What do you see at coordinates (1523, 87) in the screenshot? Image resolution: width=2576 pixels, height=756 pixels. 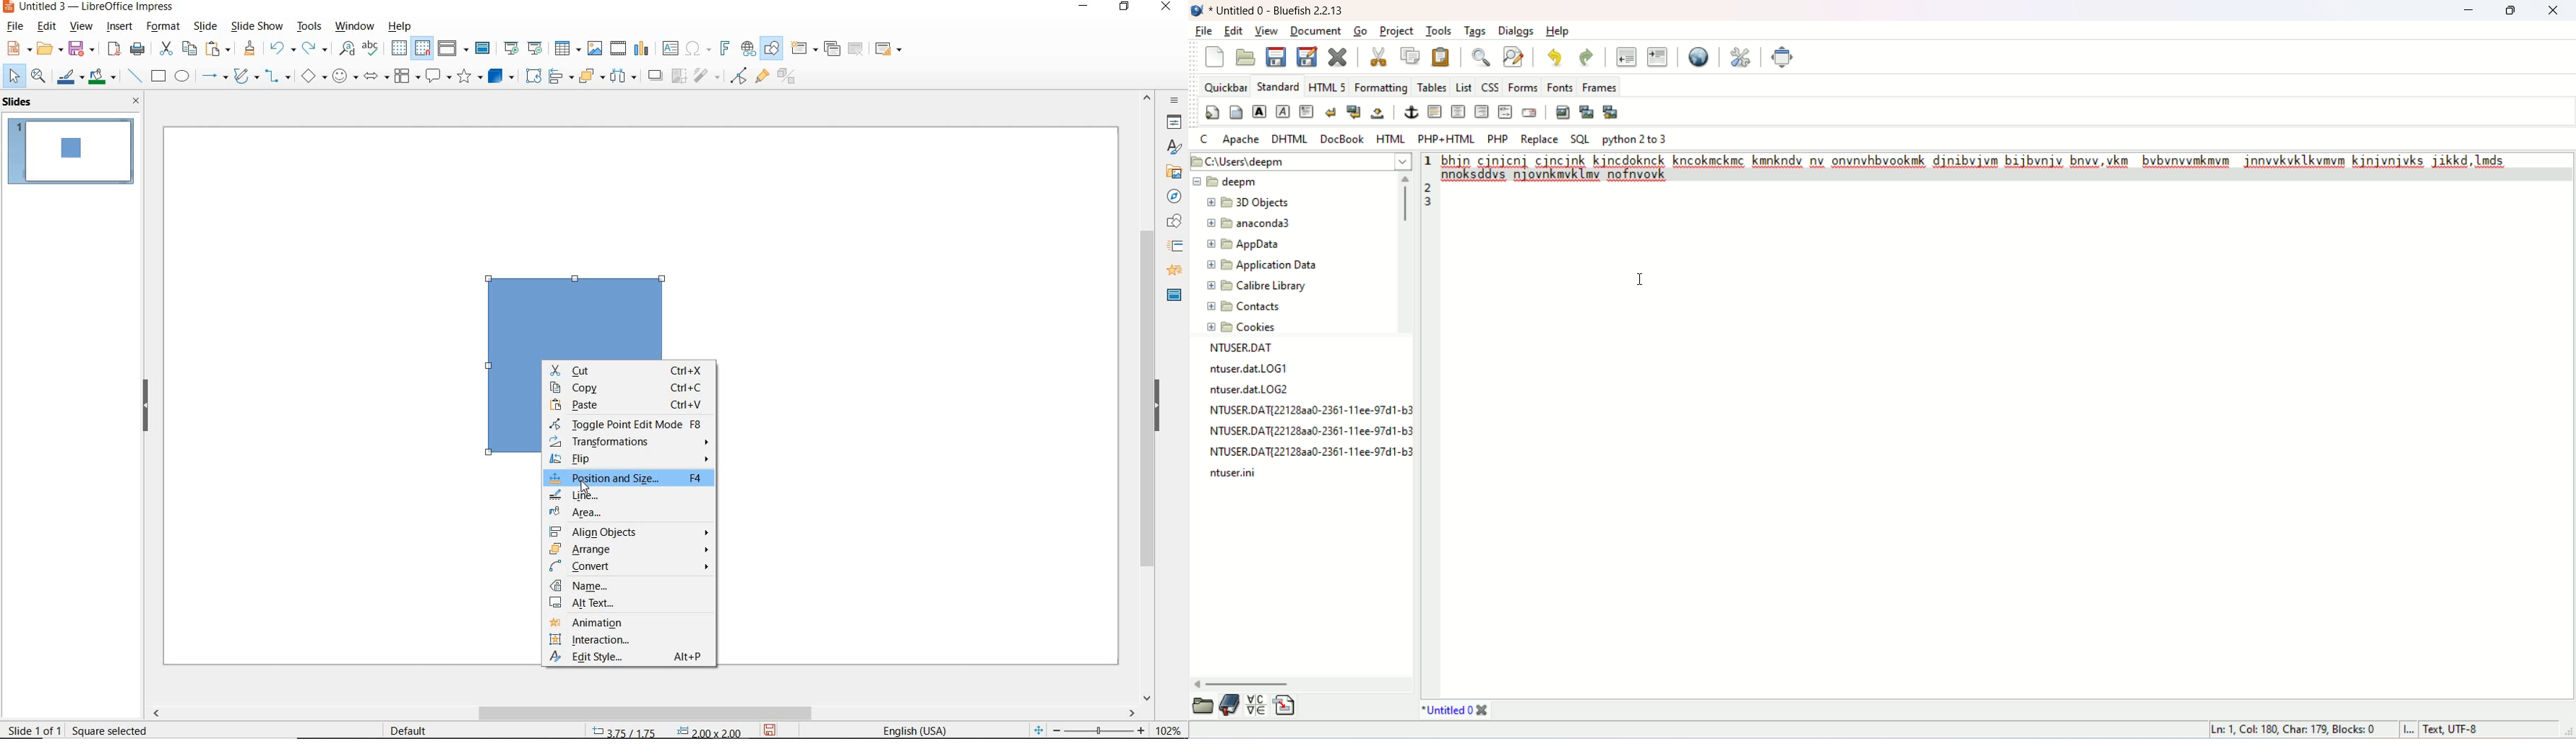 I see `forms` at bounding box center [1523, 87].